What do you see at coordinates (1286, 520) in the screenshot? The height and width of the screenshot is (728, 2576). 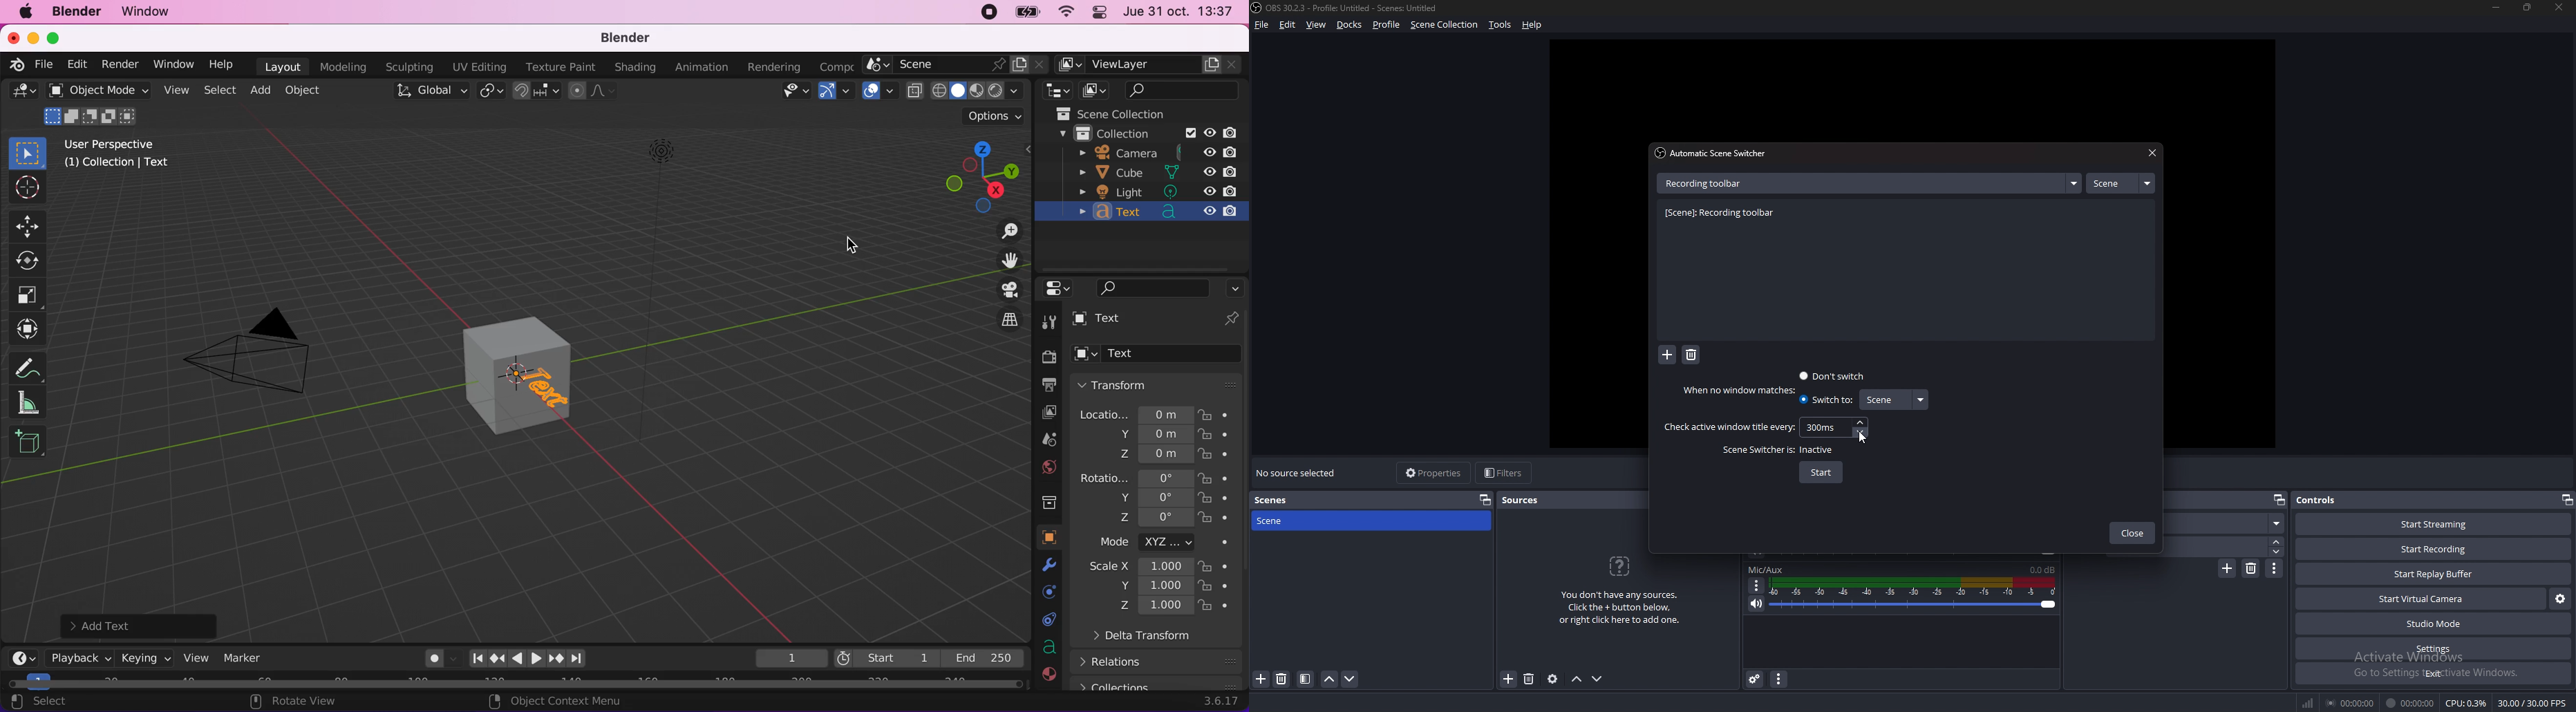 I see `scene` at bounding box center [1286, 520].